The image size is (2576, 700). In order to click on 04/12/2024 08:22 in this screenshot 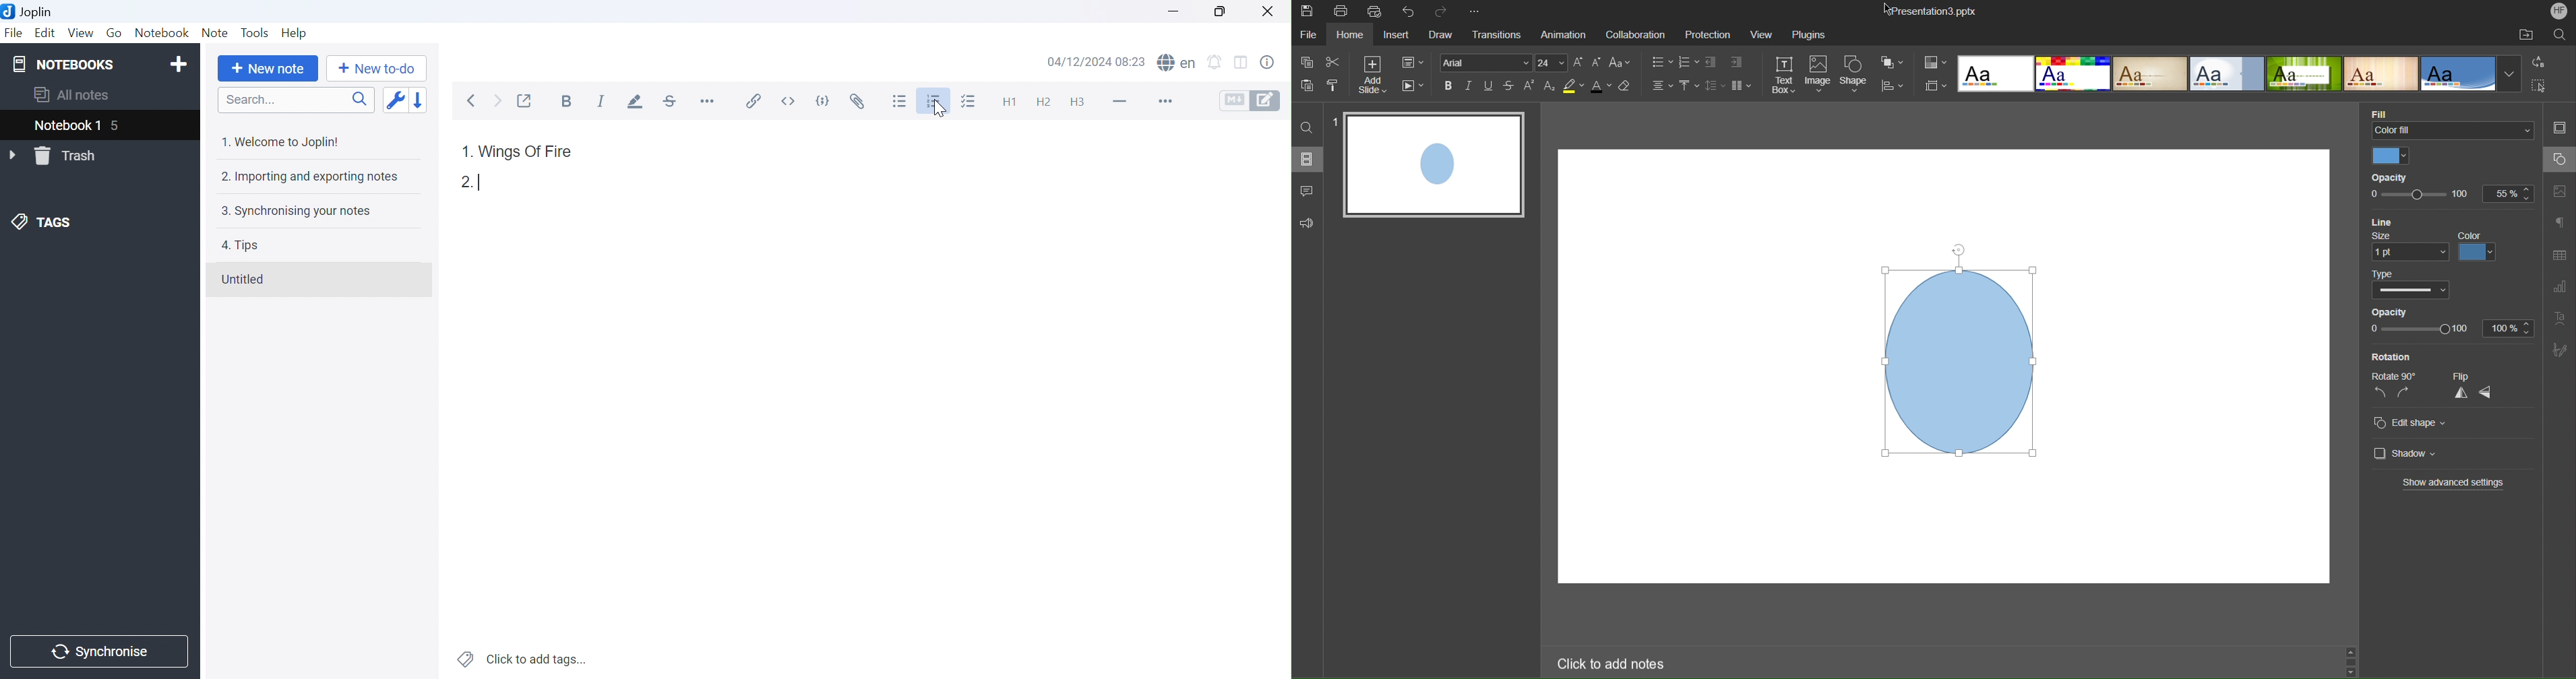, I will do `click(1096, 63)`.